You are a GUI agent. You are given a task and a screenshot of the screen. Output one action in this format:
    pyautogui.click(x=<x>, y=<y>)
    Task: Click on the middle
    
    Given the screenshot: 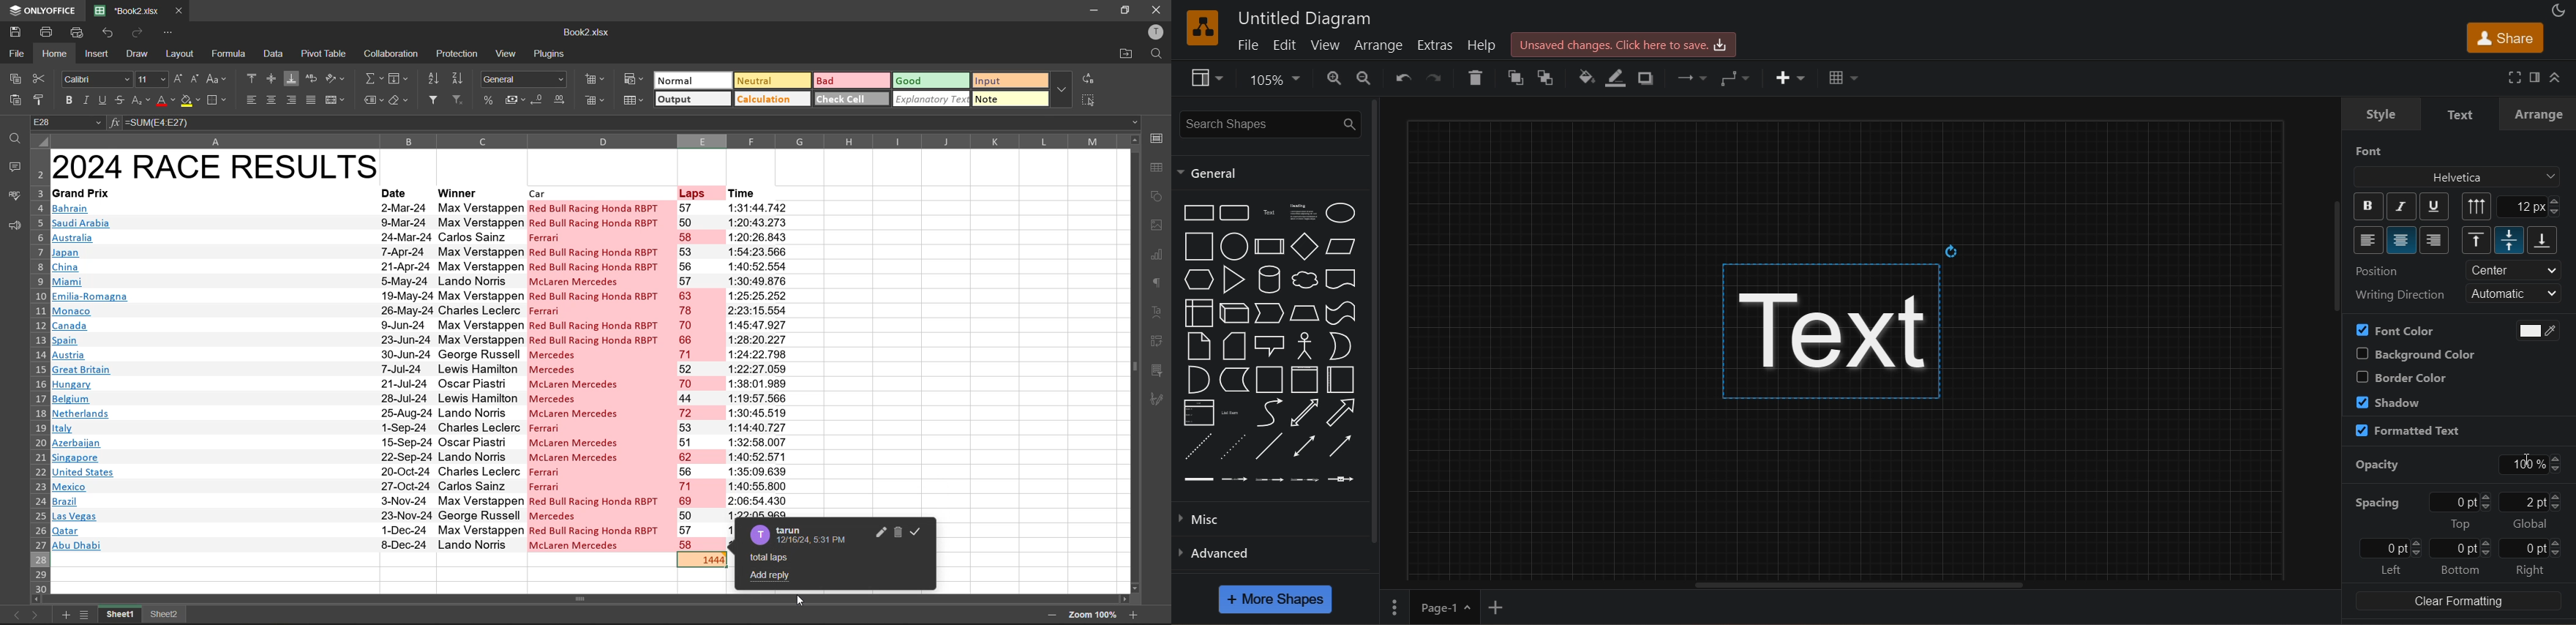 What is the action you would take?
    pyautogui.click(x=2509, y=240)
    